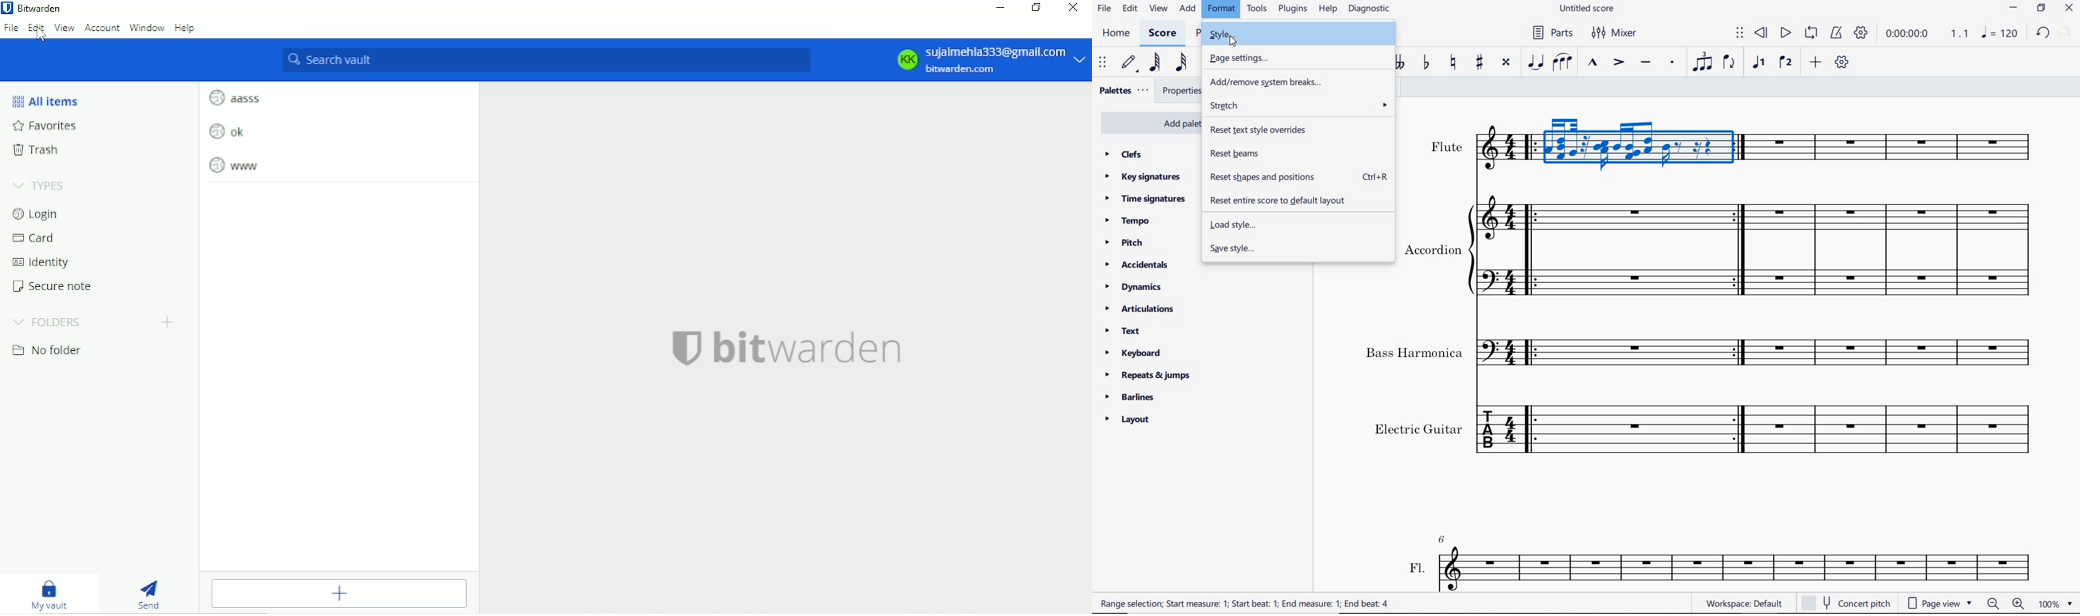  I want to click on Login, so click(40, 214).